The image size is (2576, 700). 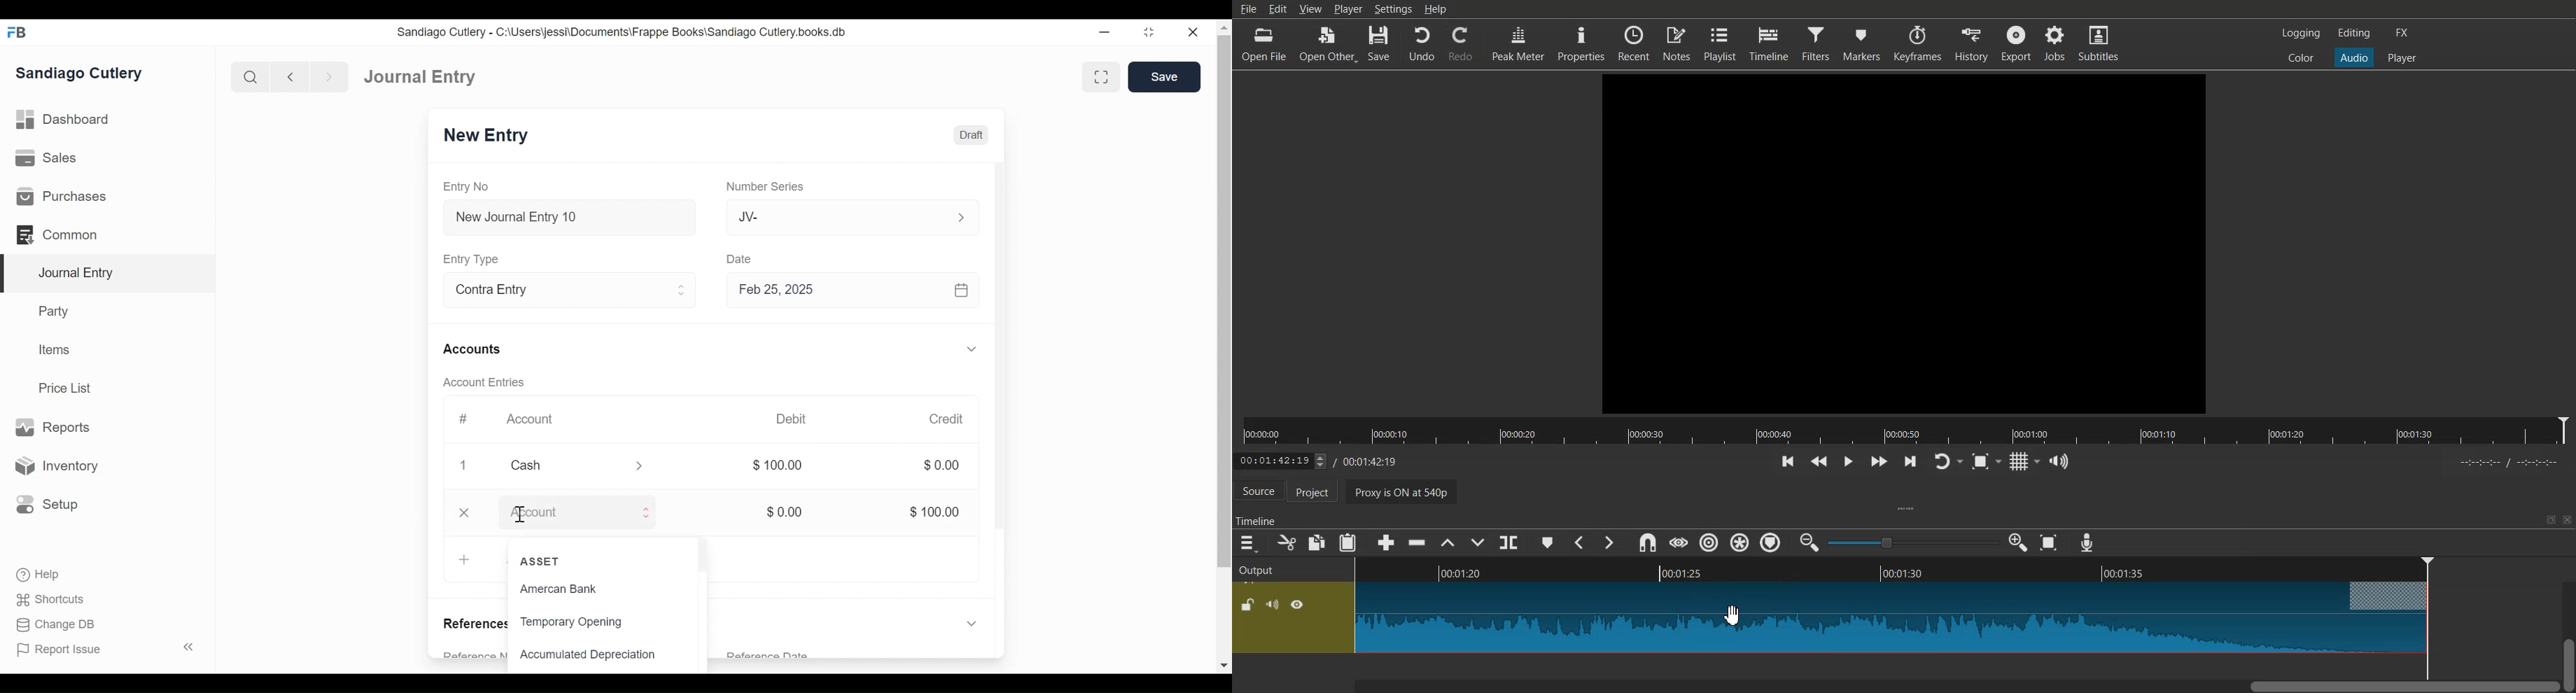 I want to click on Party, so click(x=52, y=311).